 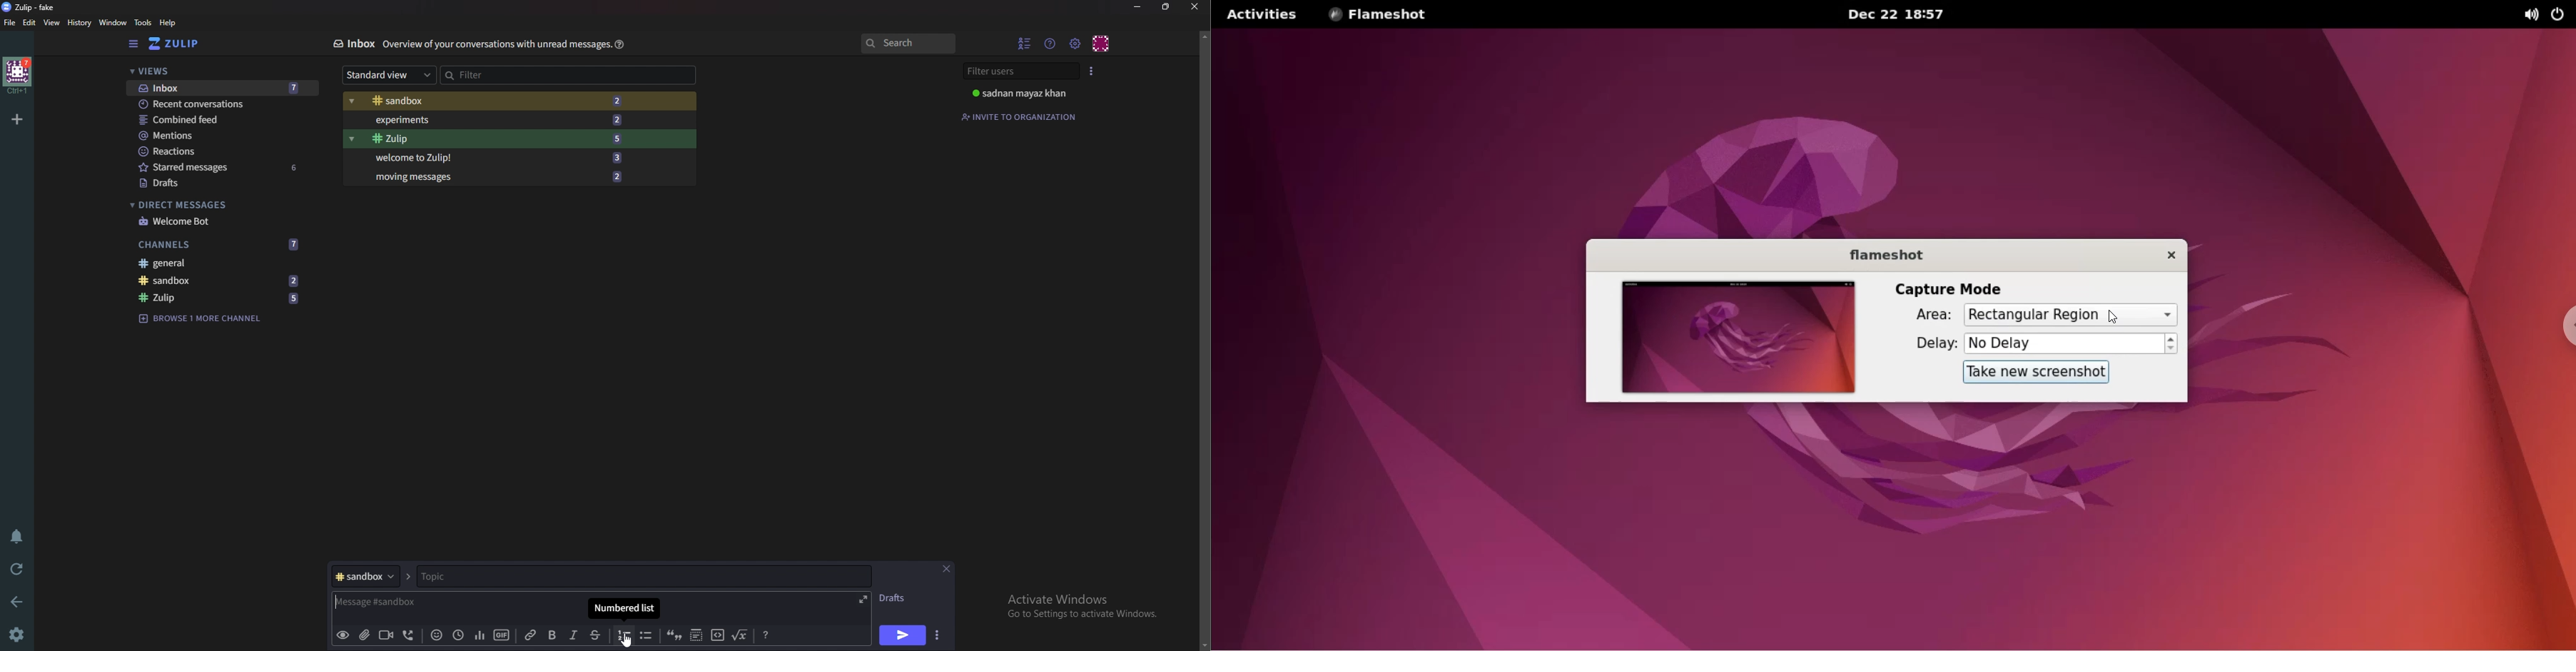 I want to click on Compose message, so click(x=416, y=603).